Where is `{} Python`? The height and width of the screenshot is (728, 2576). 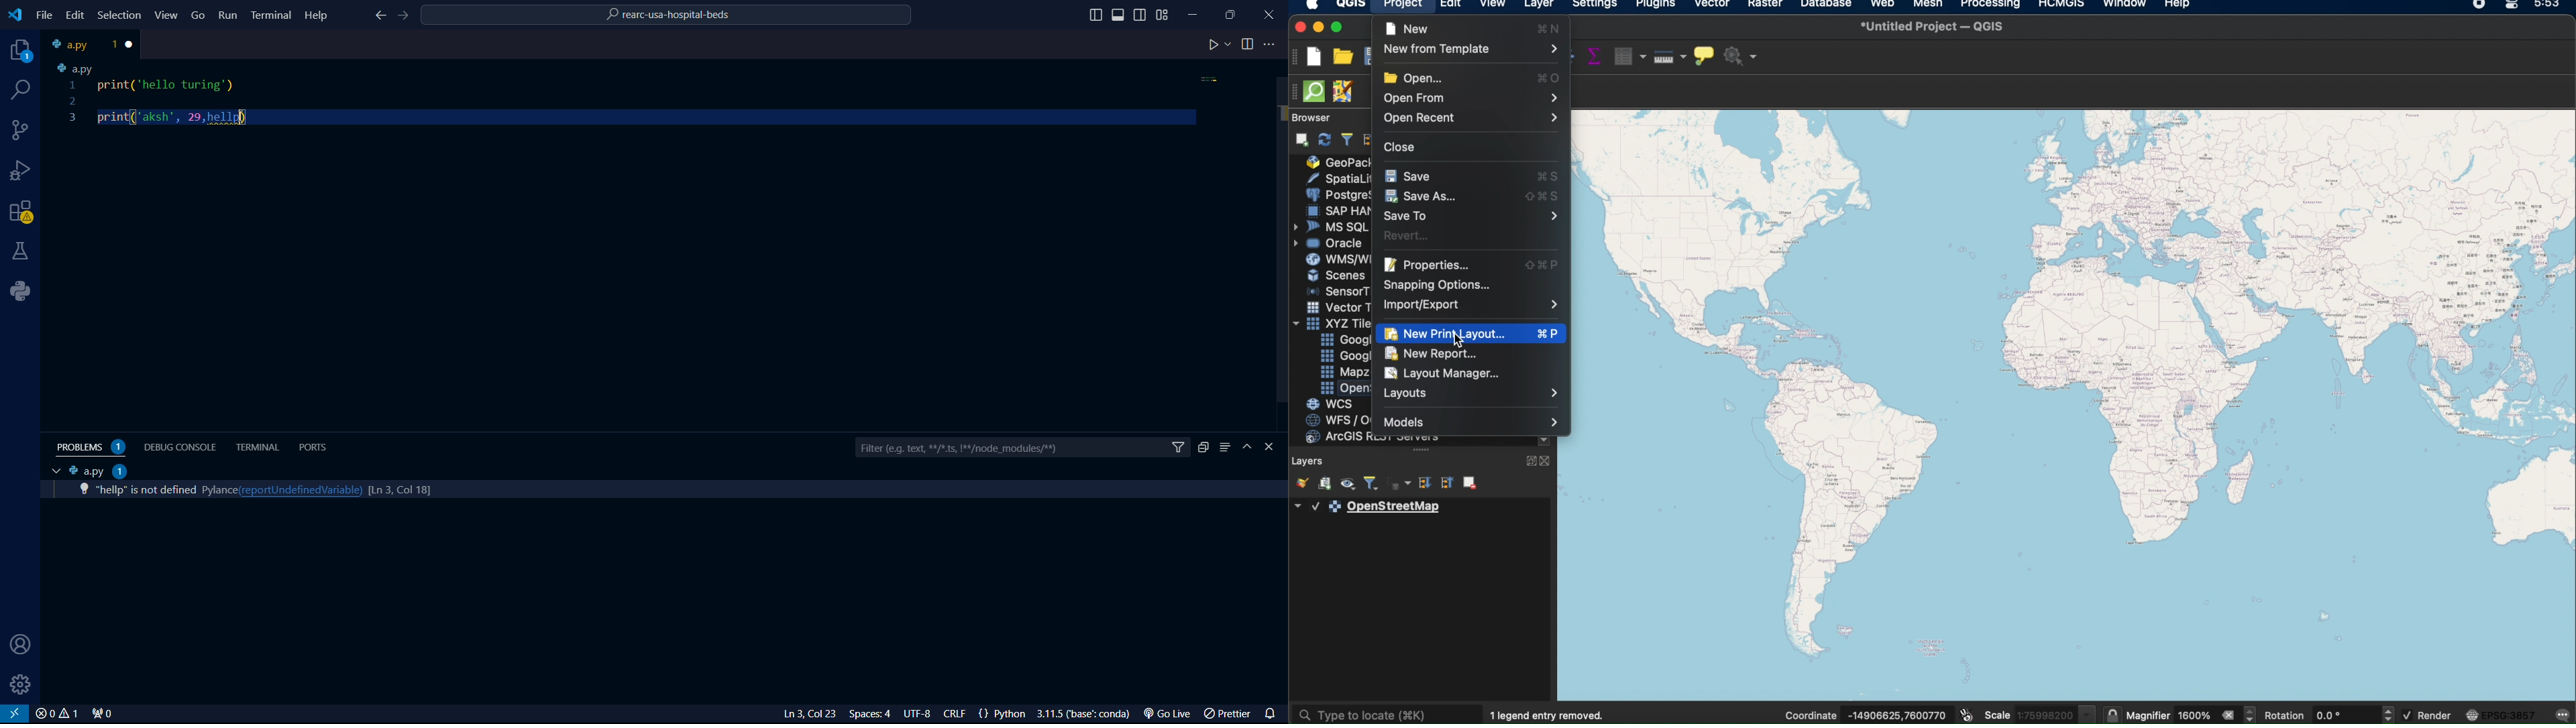
{} Python is located at coordinates (1004, 714).